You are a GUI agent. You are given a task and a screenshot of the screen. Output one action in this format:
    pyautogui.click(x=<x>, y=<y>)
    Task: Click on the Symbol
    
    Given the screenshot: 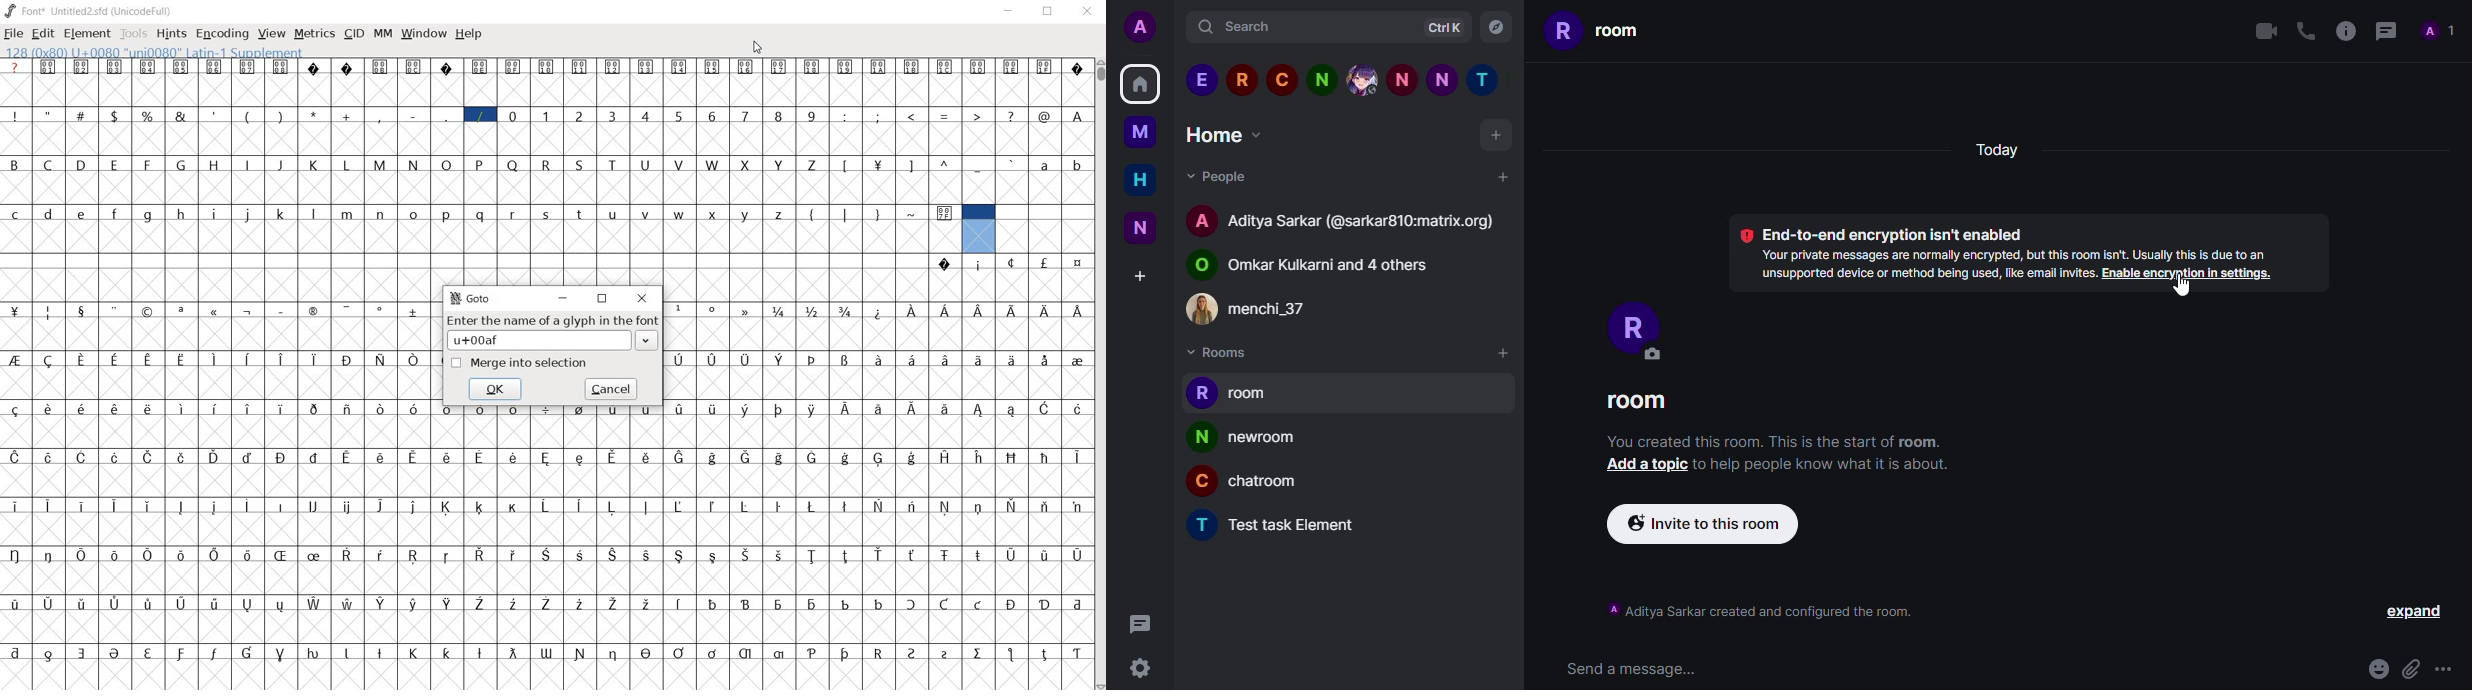 What is the action you would take?
    pyautogui.click(x=447, y=456)
    